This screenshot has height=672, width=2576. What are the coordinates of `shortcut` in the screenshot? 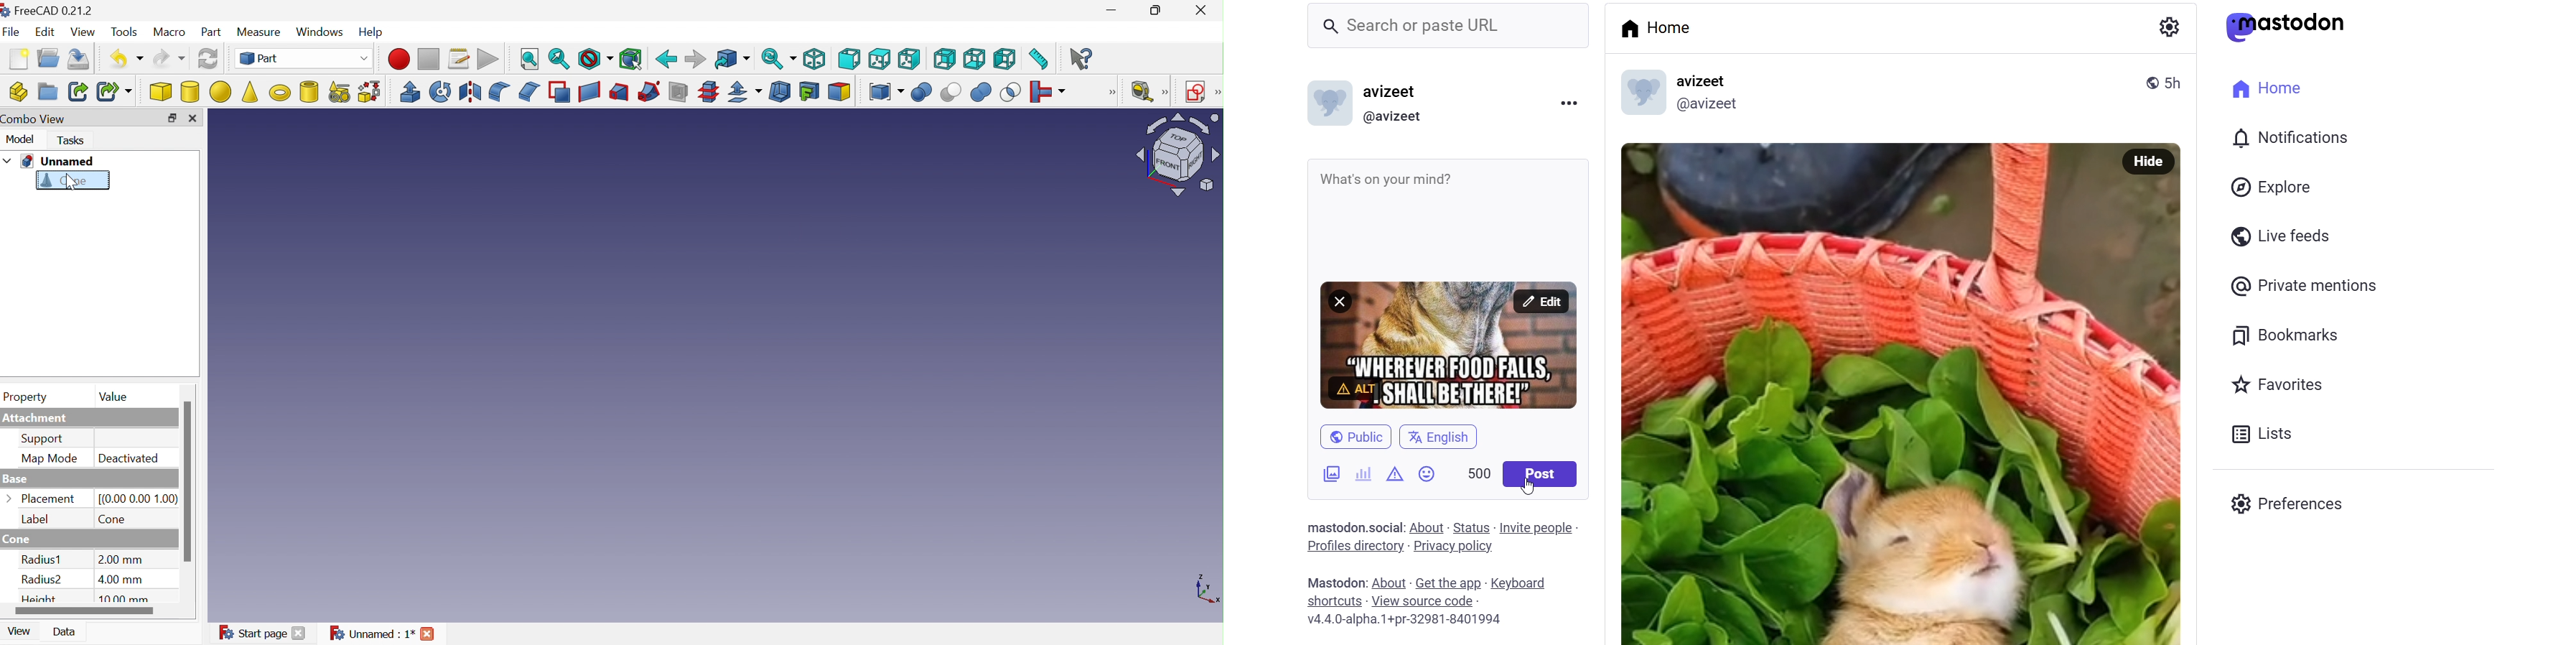 It's located at (1330, 600).